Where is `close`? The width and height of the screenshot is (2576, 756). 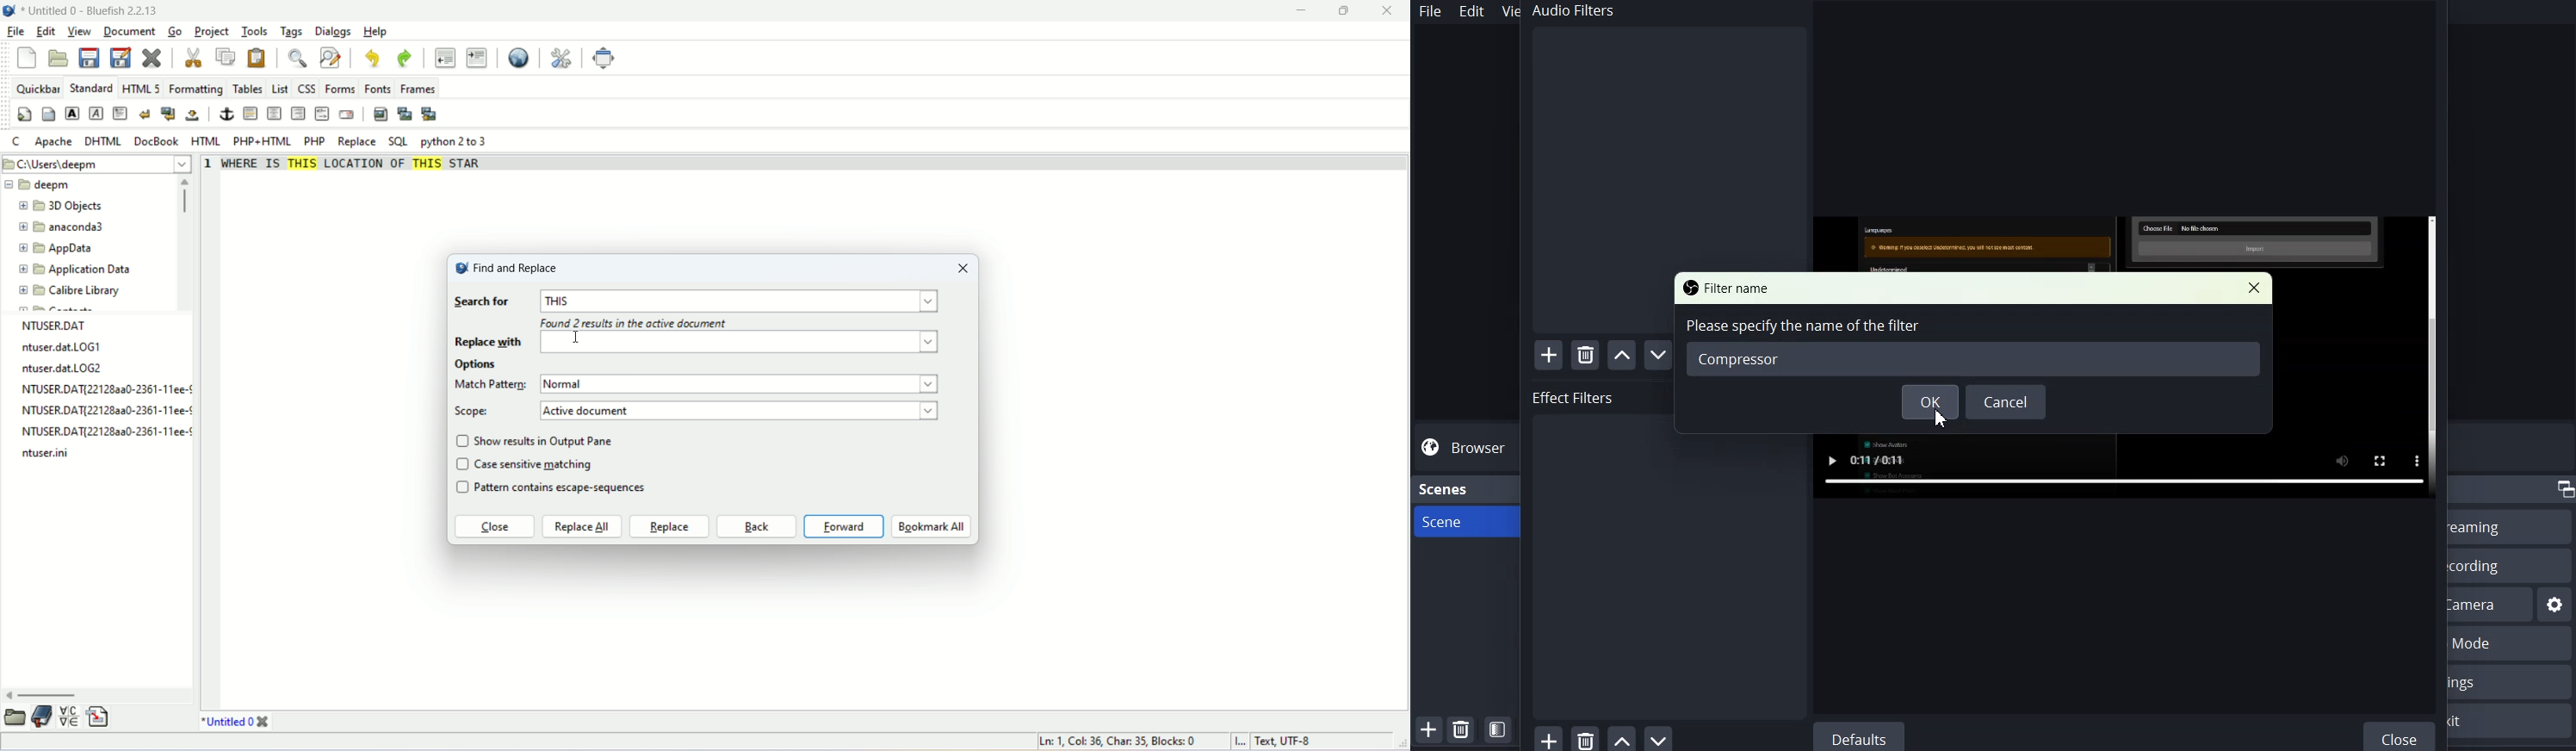 close is located at coordinates (263, 722).